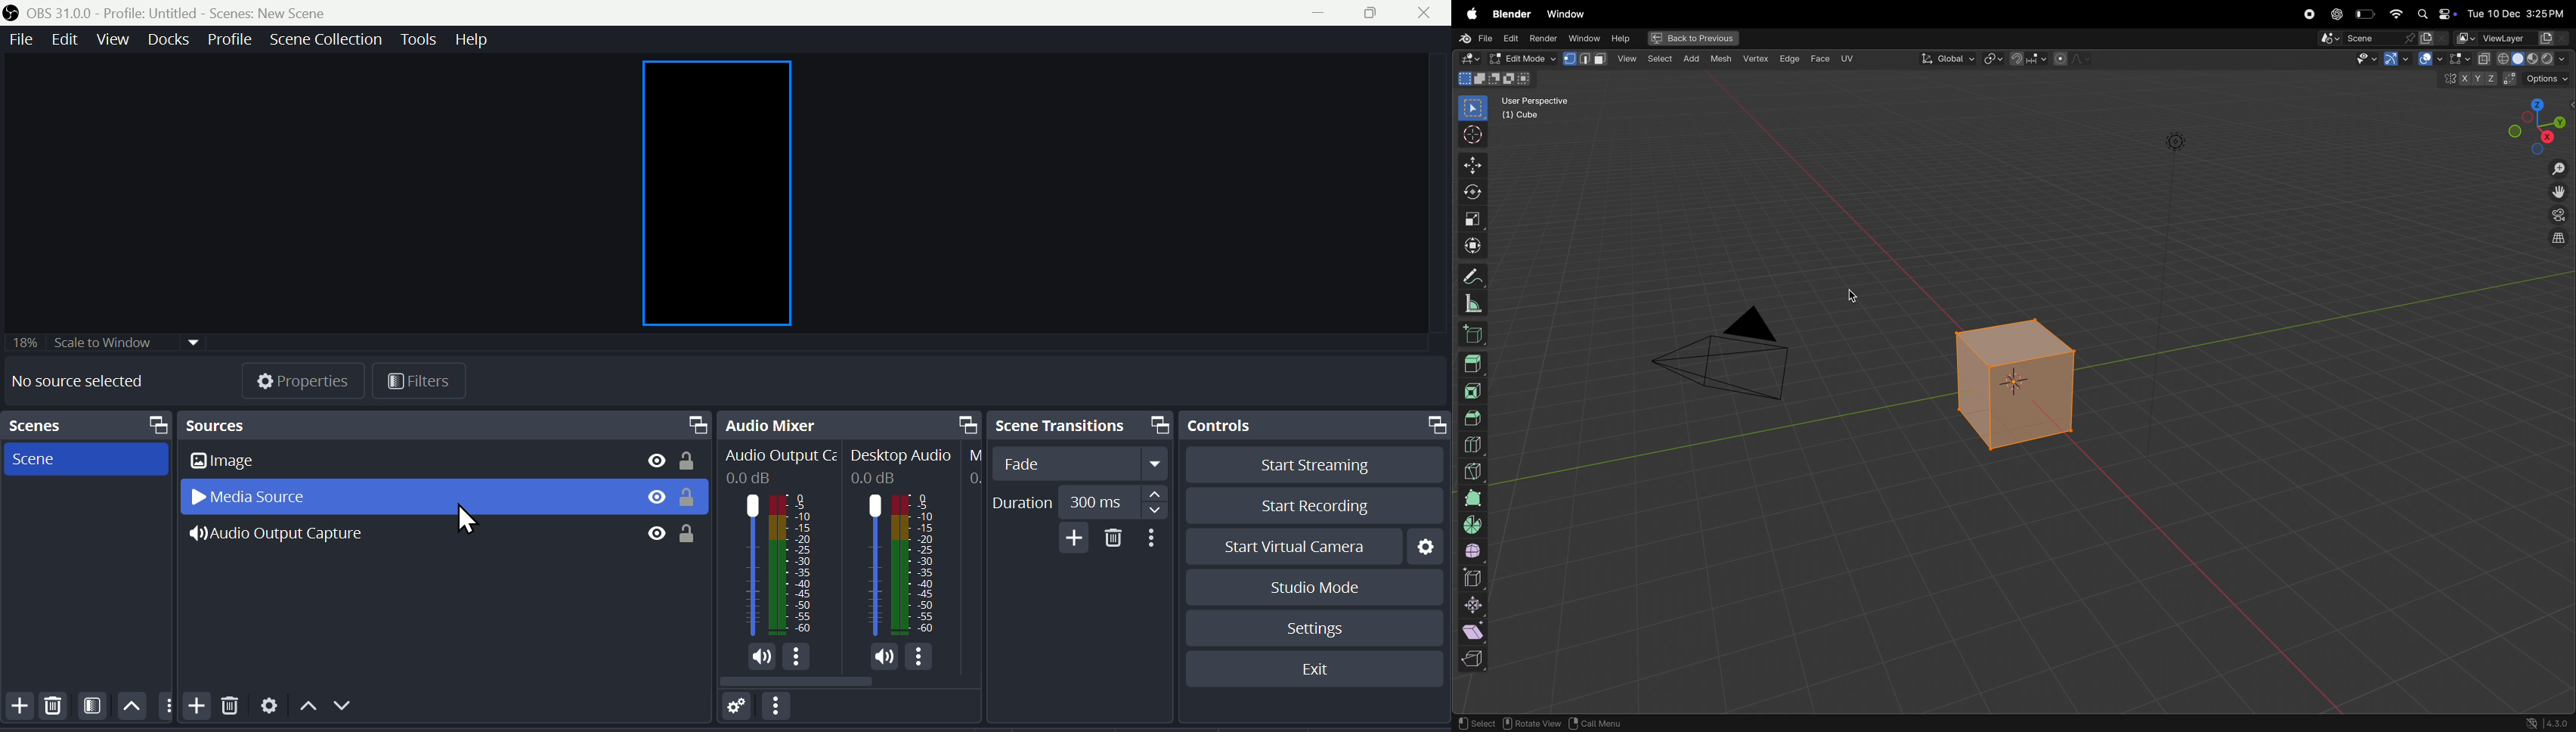 The width and height of the screenshot is (2576, 756). Describe the element at coordinates (57, 709) in the screenshot. I see `Delete` at that location.